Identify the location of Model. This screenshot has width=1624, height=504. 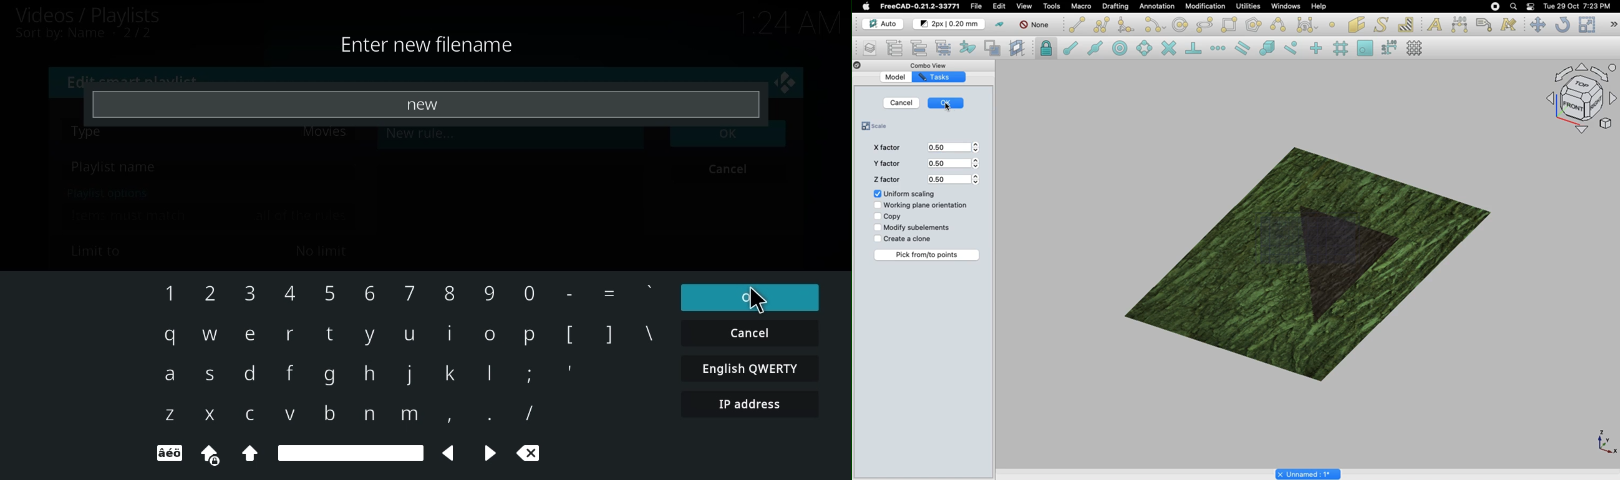
(896, 77).